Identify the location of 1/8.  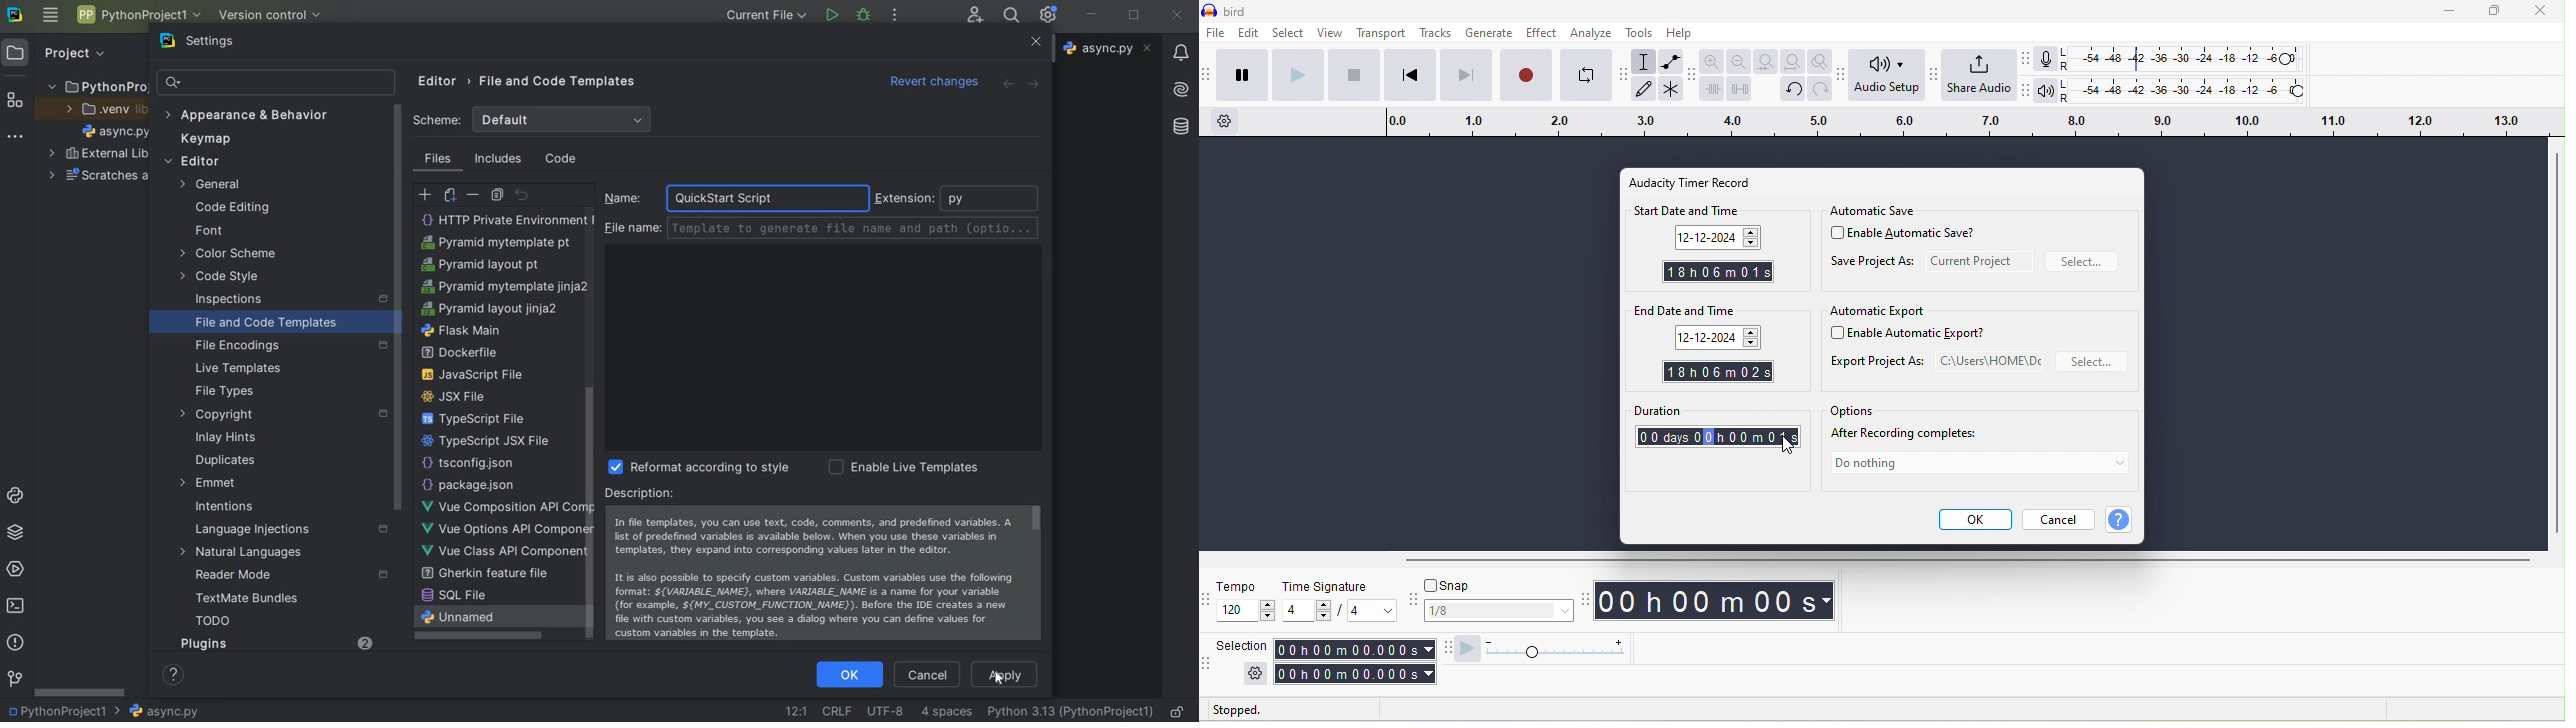
(1498, 611).